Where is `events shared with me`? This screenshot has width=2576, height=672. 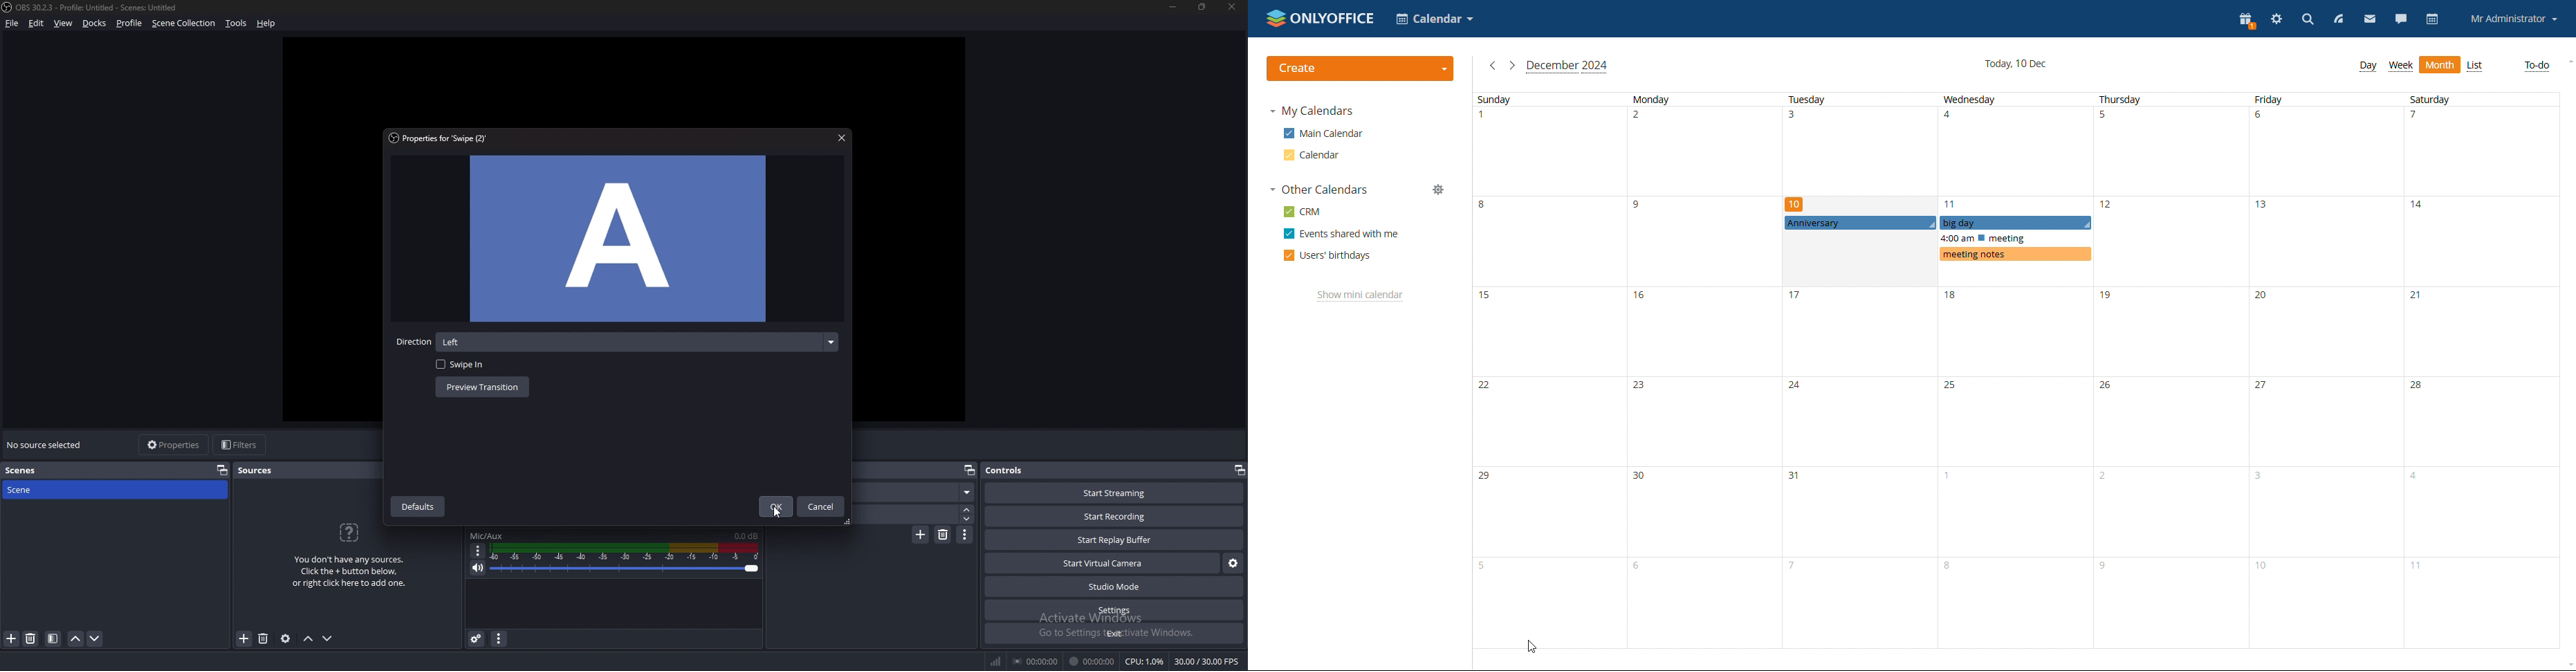 events shared with me is located at coordinates (1340, 233).